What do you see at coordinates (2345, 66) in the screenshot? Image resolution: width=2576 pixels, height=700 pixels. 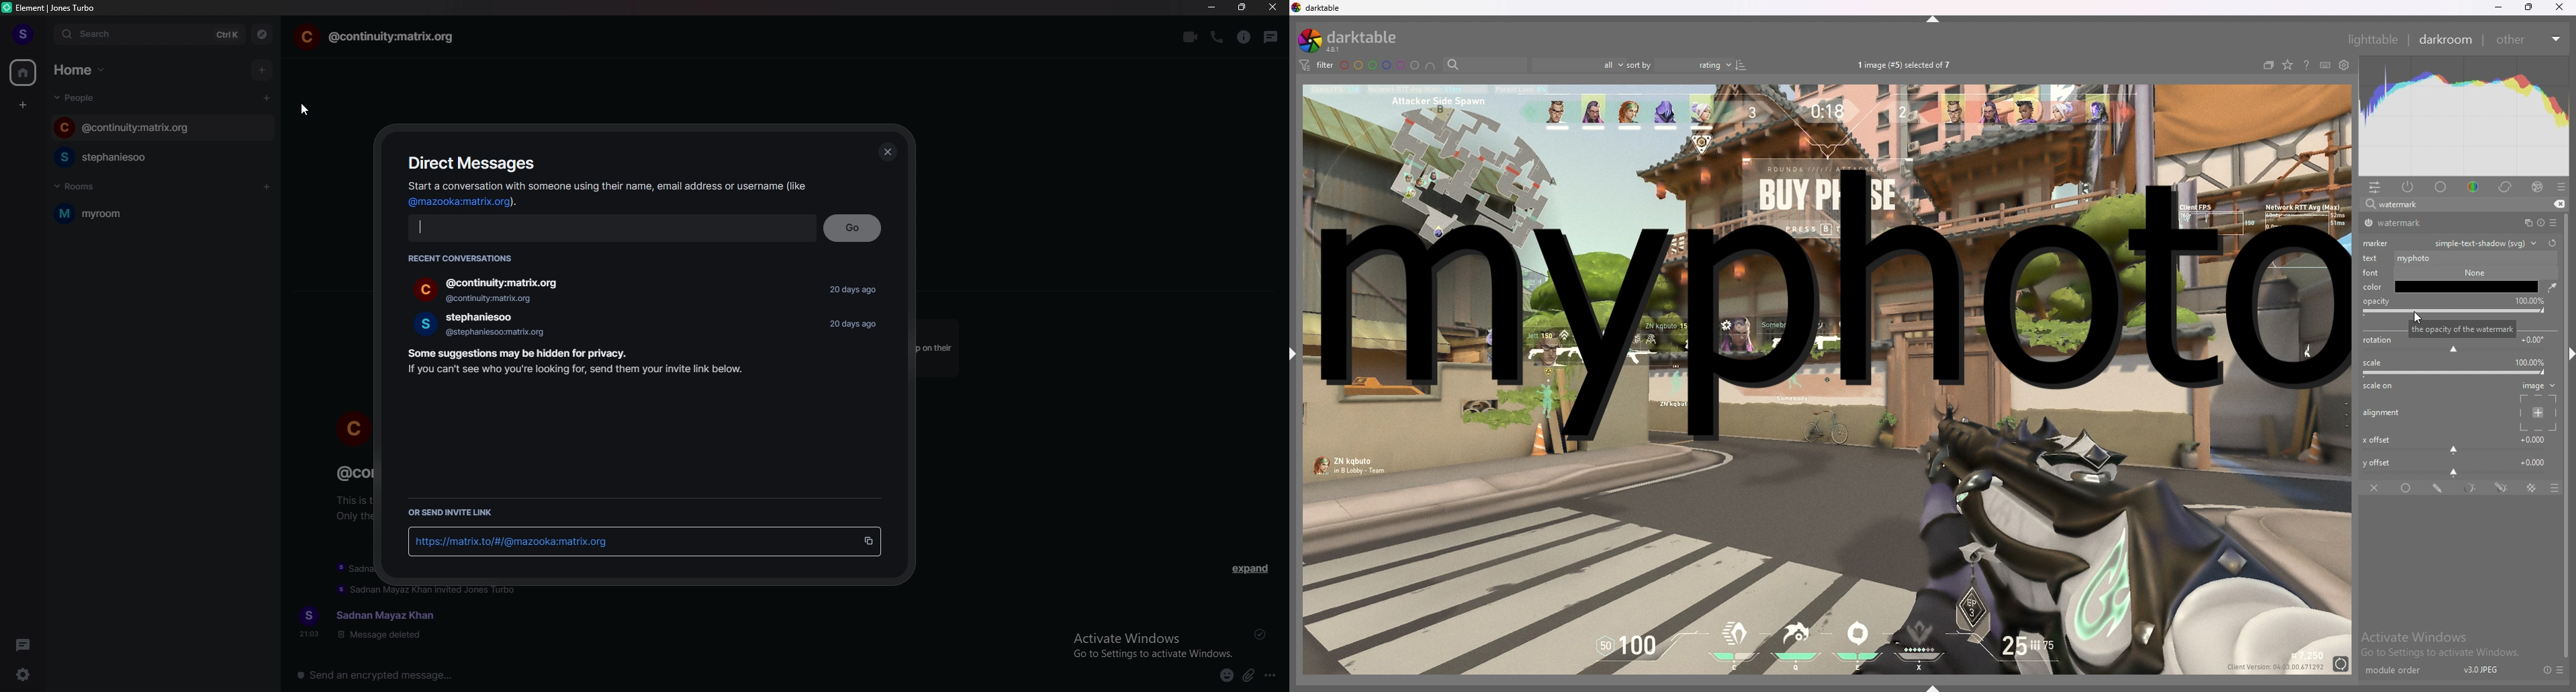 I see `show global preference` at bounding box center [2345, 66].